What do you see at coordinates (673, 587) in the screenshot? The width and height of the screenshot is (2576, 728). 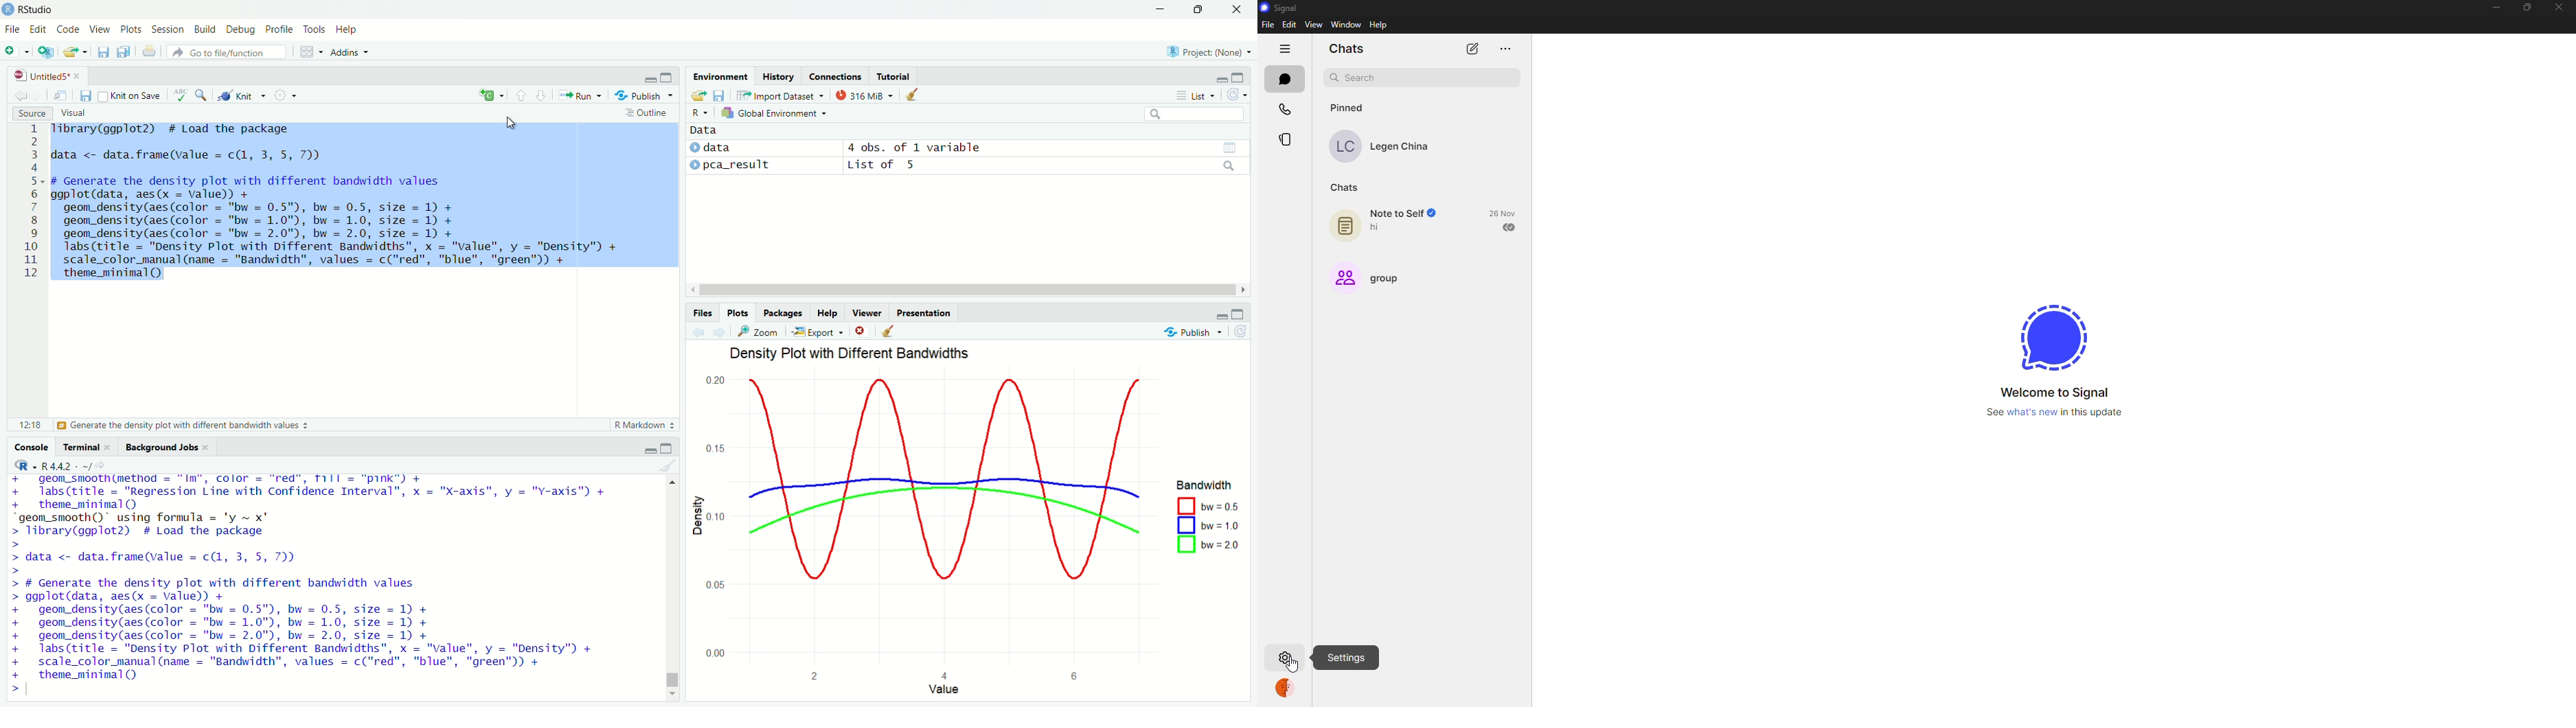 I see `vertical scroll bar` at bounding box center [673, 587].